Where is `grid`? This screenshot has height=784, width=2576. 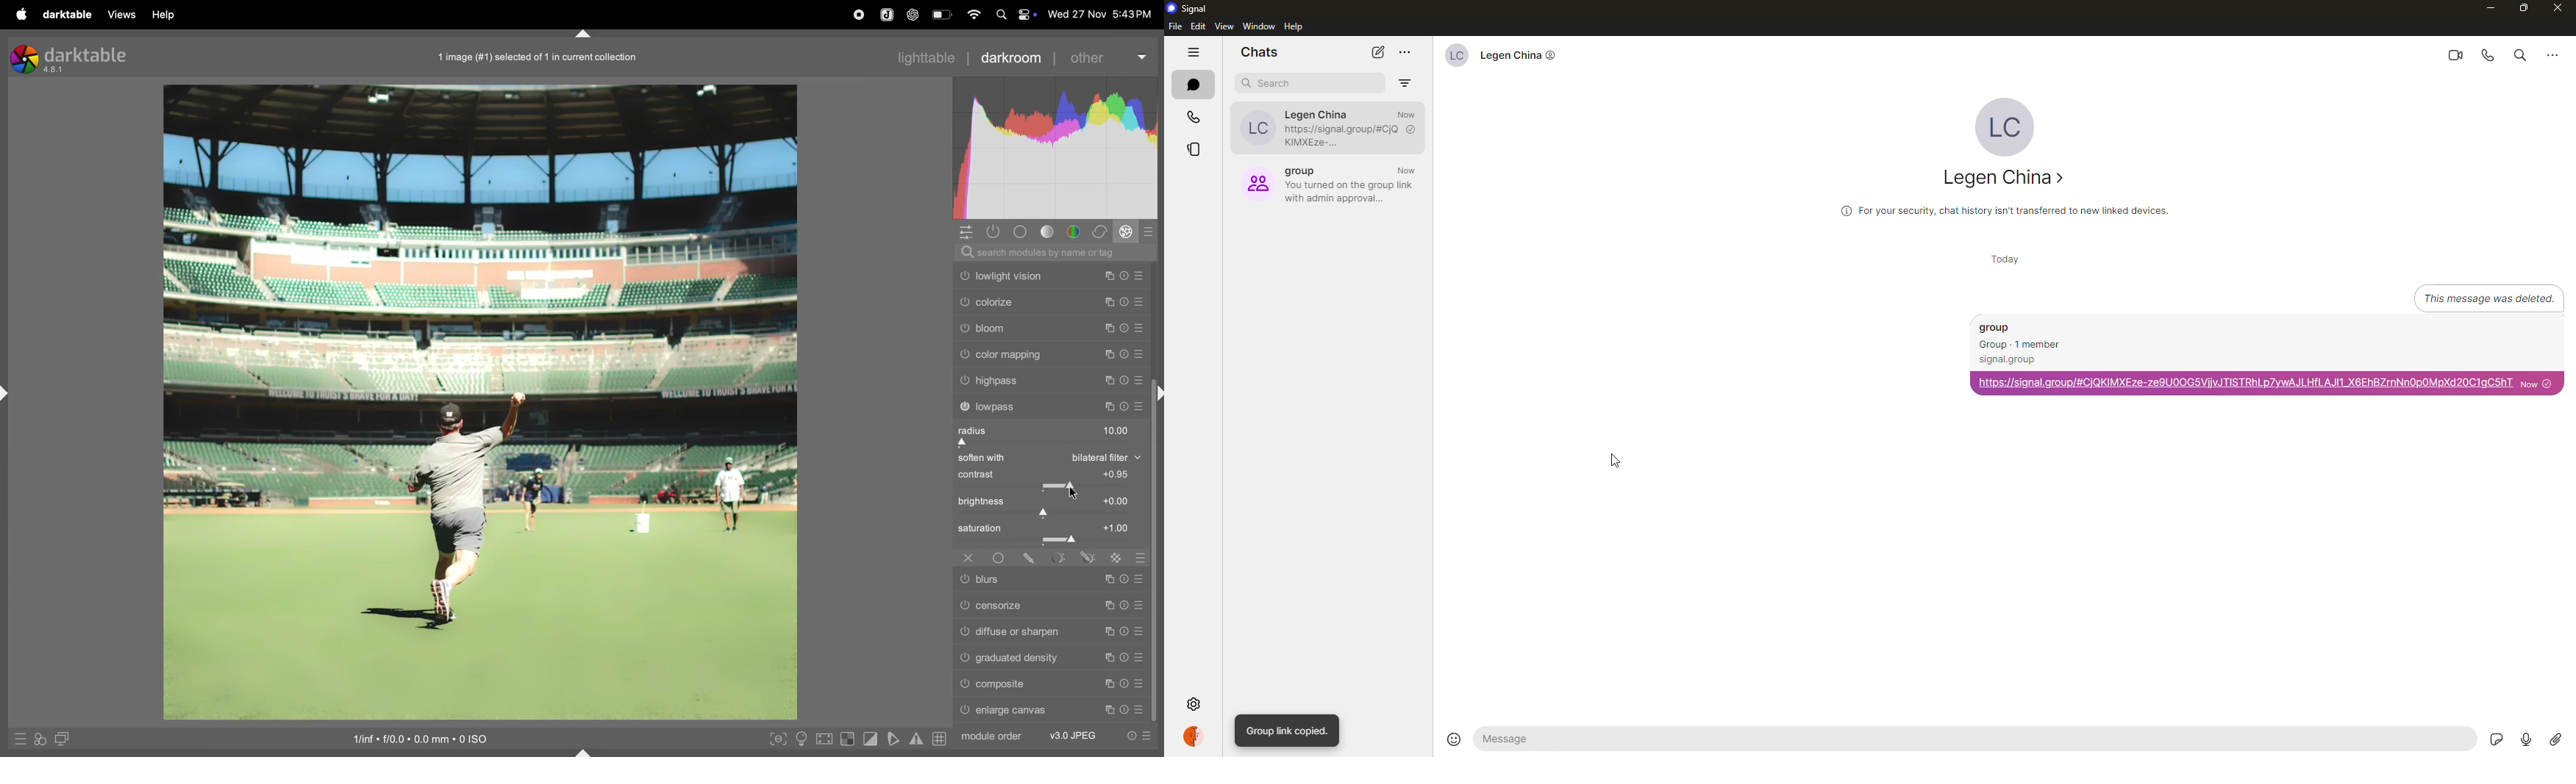 grid is located at coordinates (939, 739).